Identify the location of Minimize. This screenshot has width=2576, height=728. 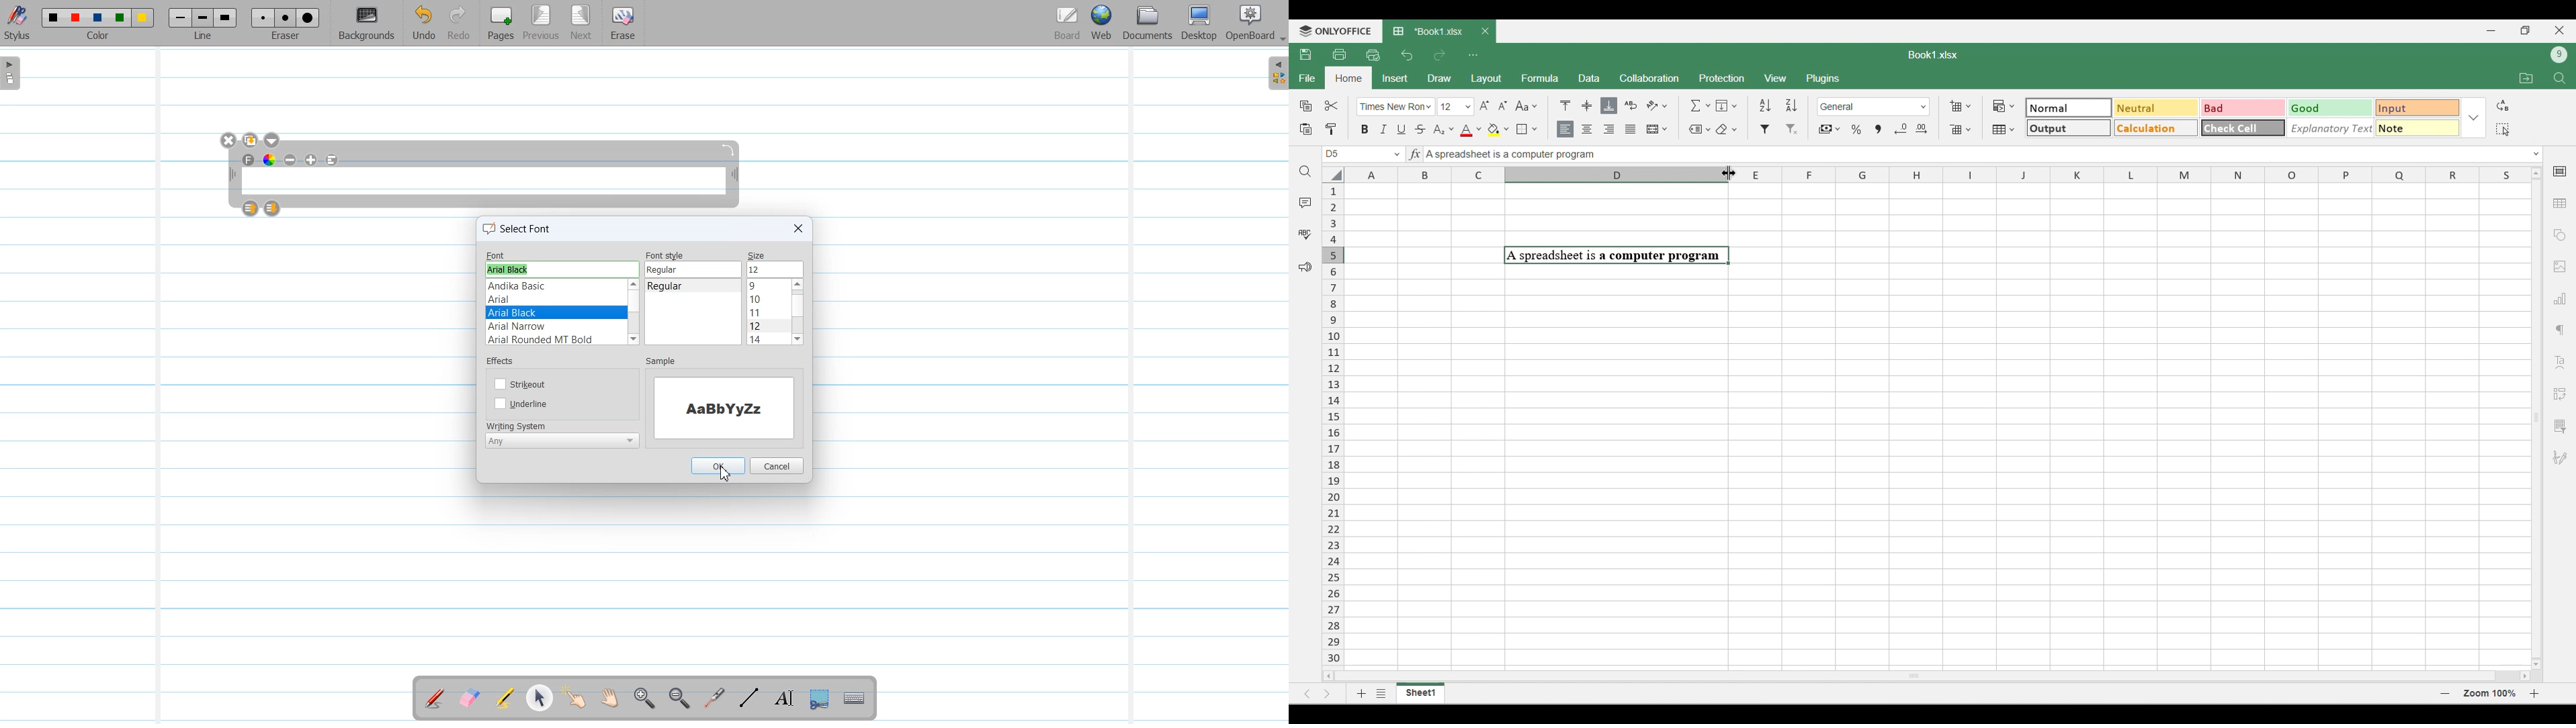
(2492, 31).